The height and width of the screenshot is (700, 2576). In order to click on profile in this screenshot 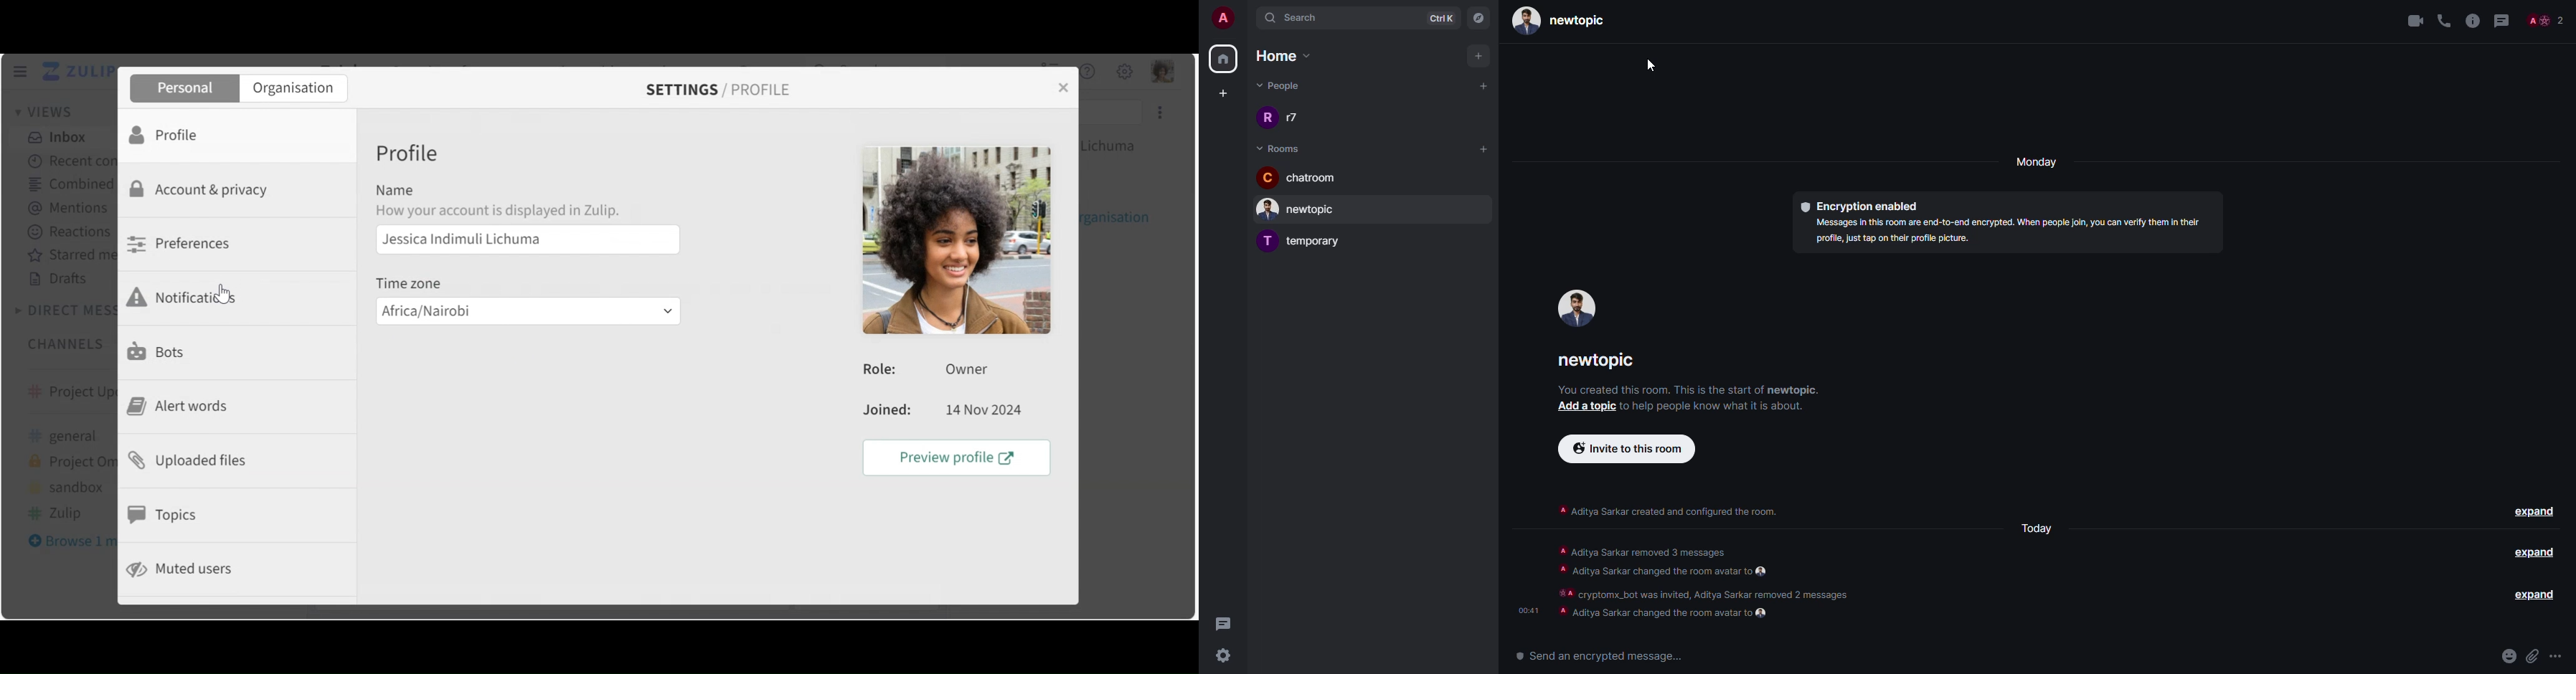, I will do `click(1573, 310)`.